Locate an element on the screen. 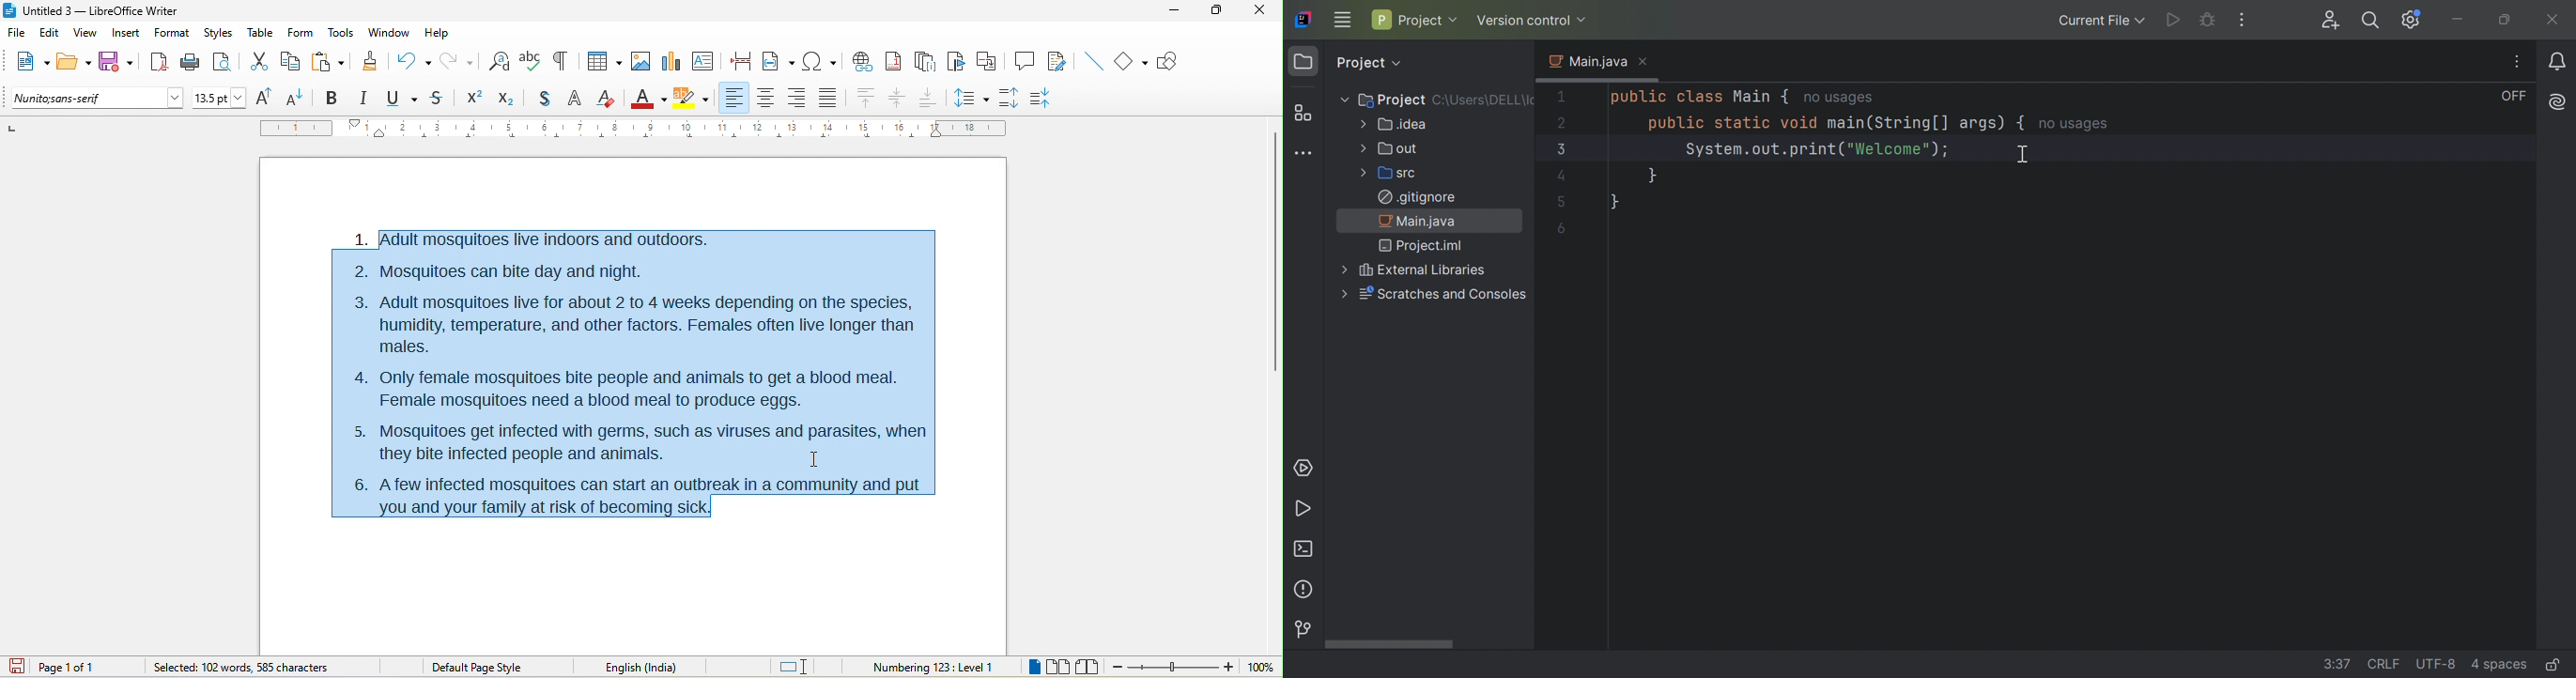  Restore down is located at coordinates (2506, 20).